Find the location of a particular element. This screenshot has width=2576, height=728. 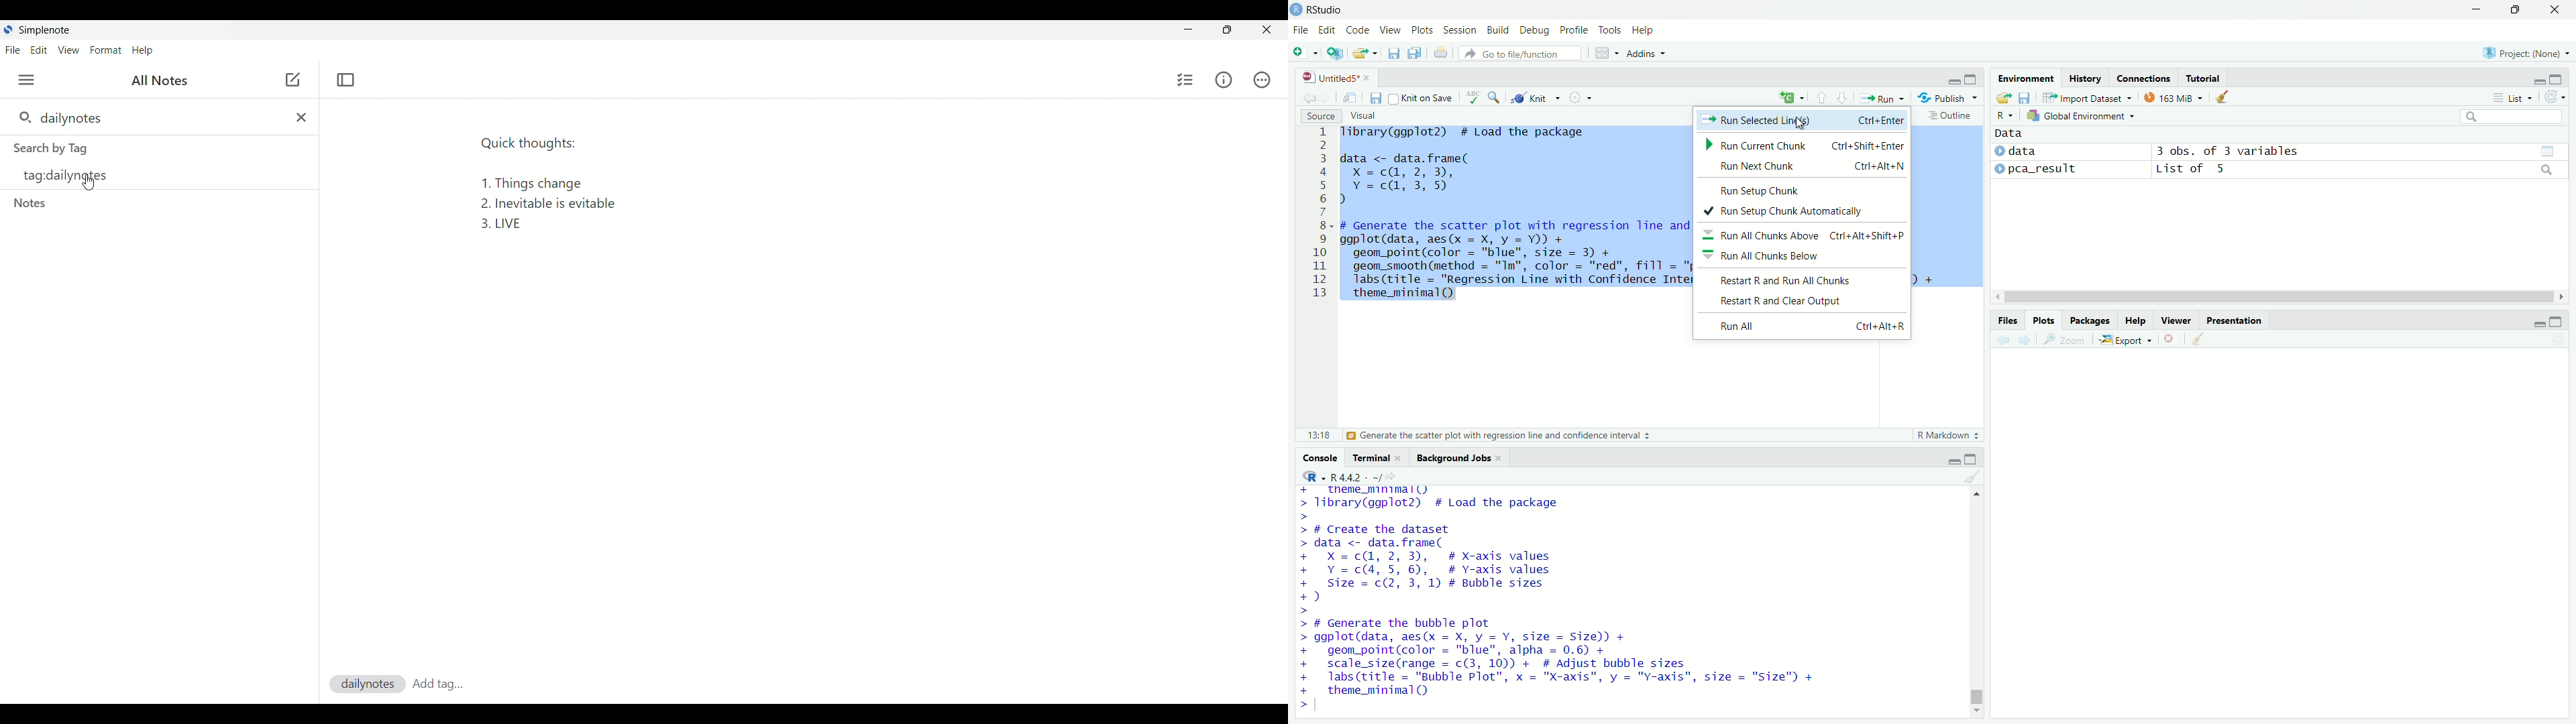

pca_result is located at coordinates (2044, 169).